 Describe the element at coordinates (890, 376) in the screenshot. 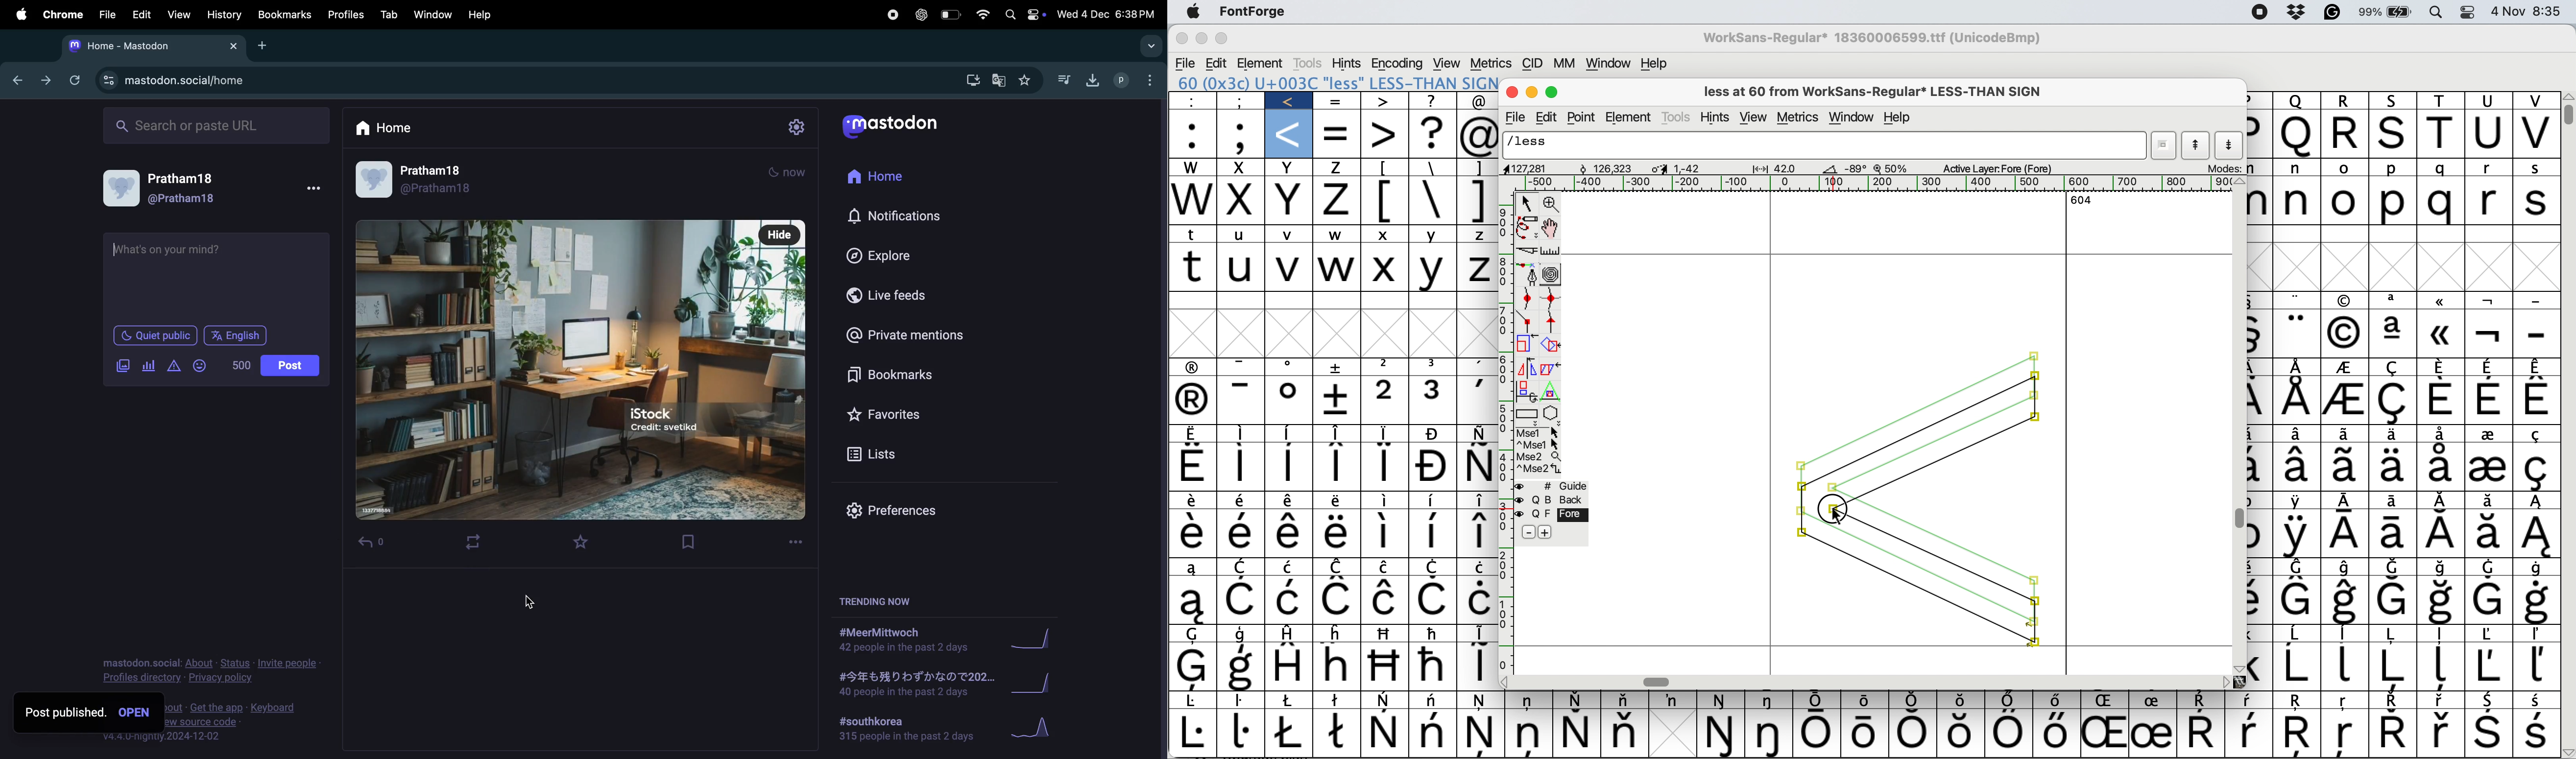

I see `Book marks` at that location.